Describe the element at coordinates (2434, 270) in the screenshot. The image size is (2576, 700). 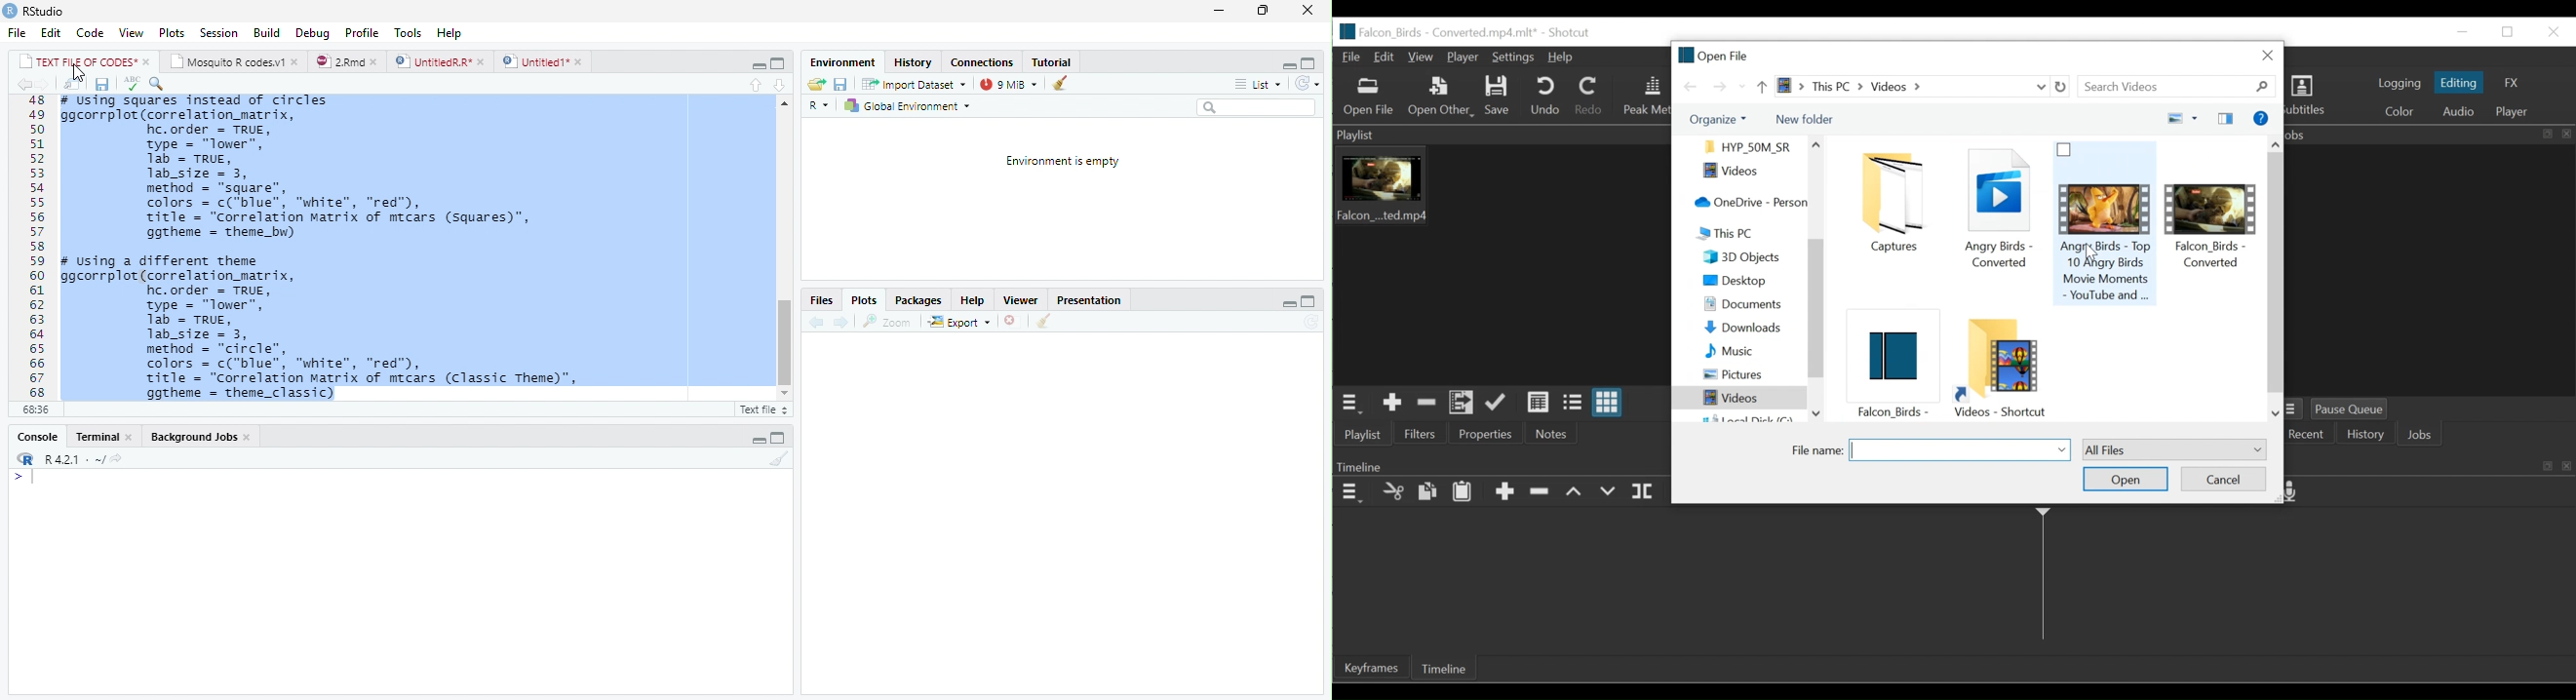
I see `Jobs Panel` at that location.